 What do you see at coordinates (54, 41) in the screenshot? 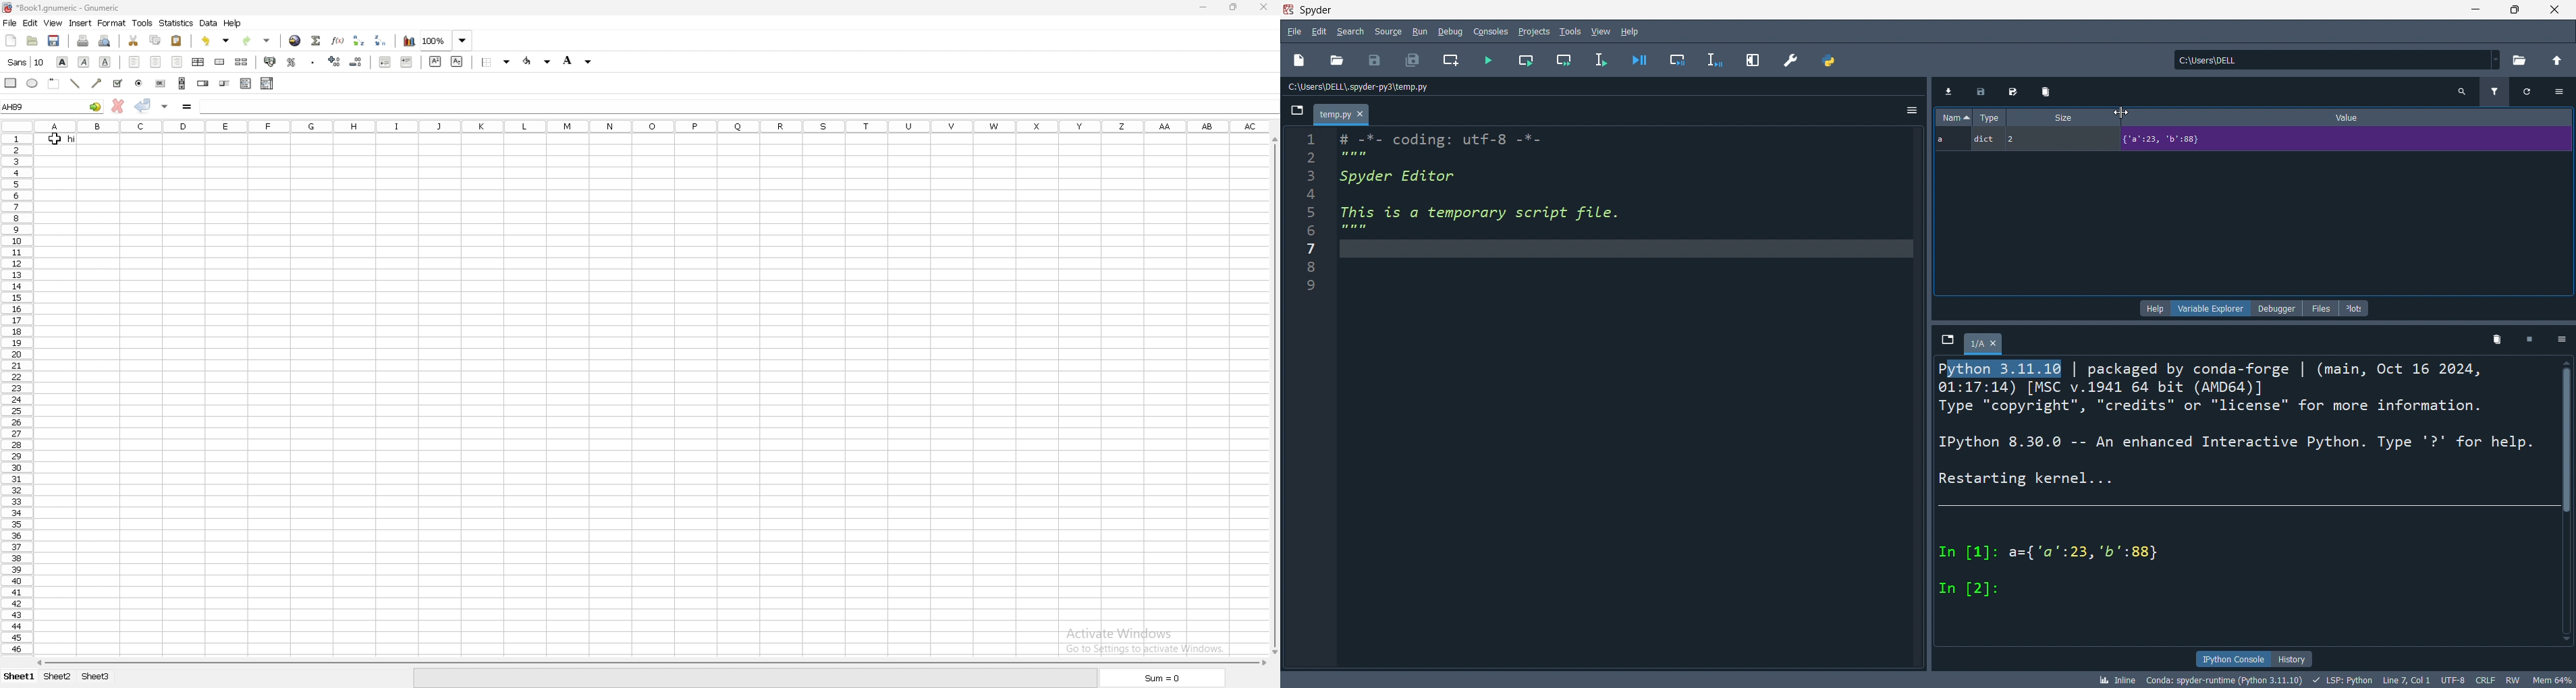
I see `save` at bounding box center [54, 41].